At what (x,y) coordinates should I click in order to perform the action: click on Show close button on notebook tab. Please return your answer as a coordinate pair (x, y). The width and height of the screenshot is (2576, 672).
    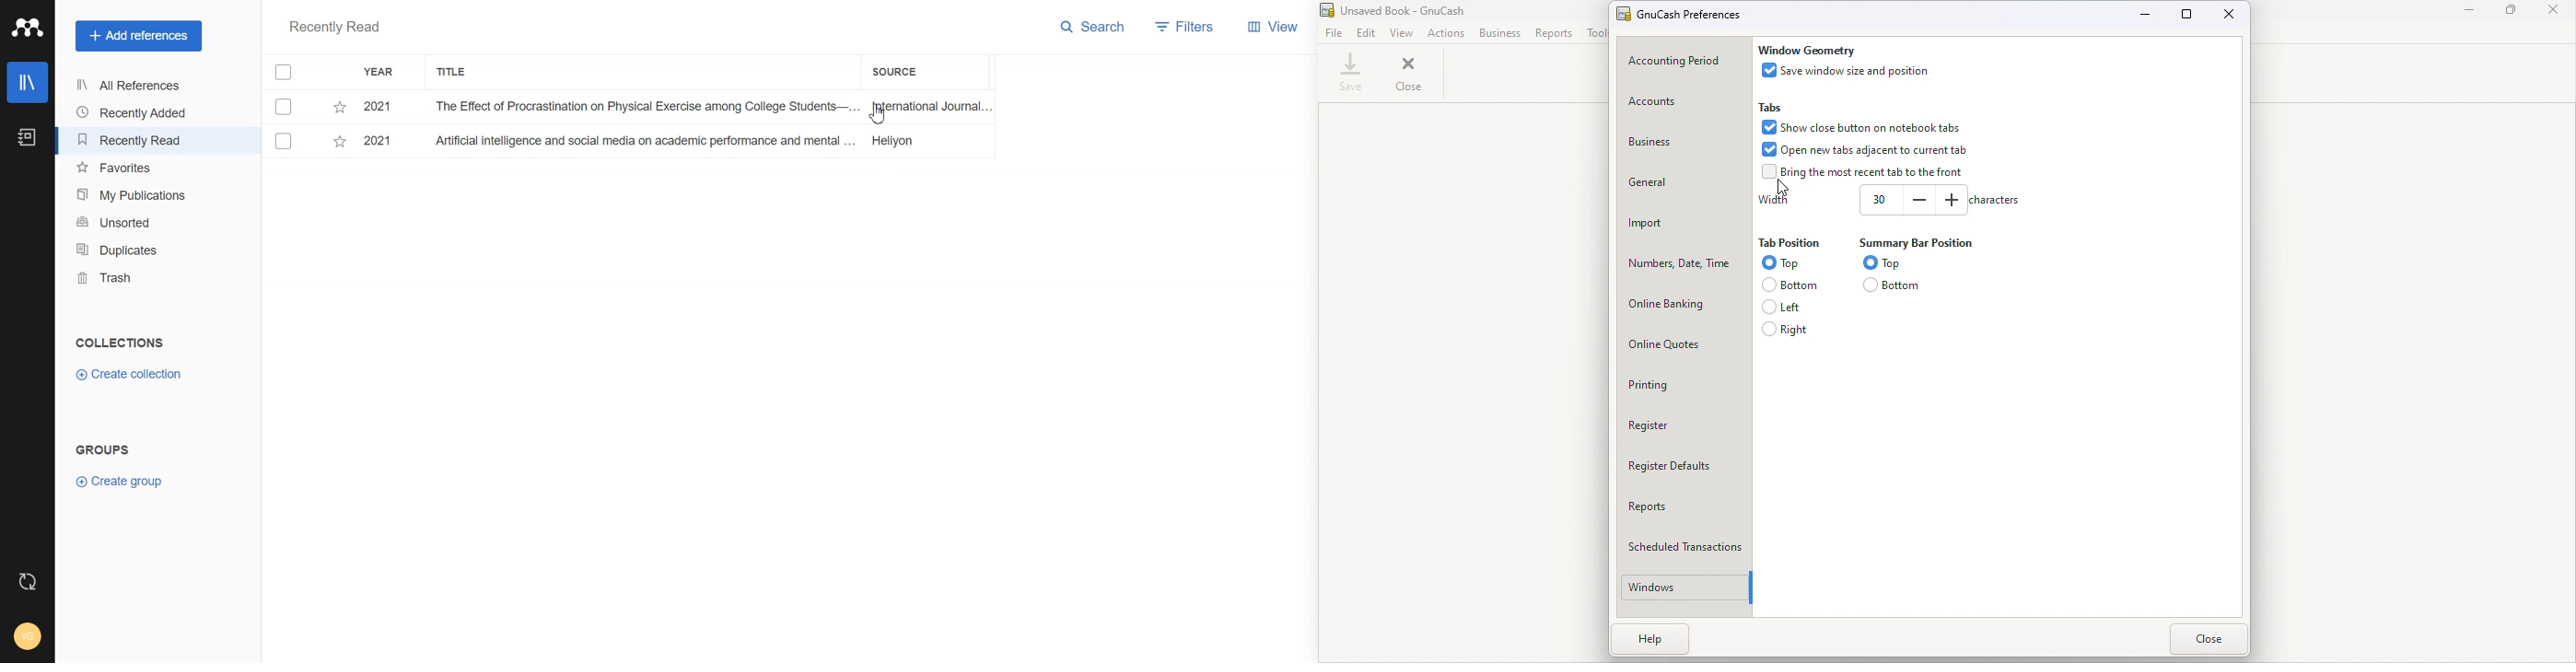
    Looking at the image, I should click on (1859, 125).